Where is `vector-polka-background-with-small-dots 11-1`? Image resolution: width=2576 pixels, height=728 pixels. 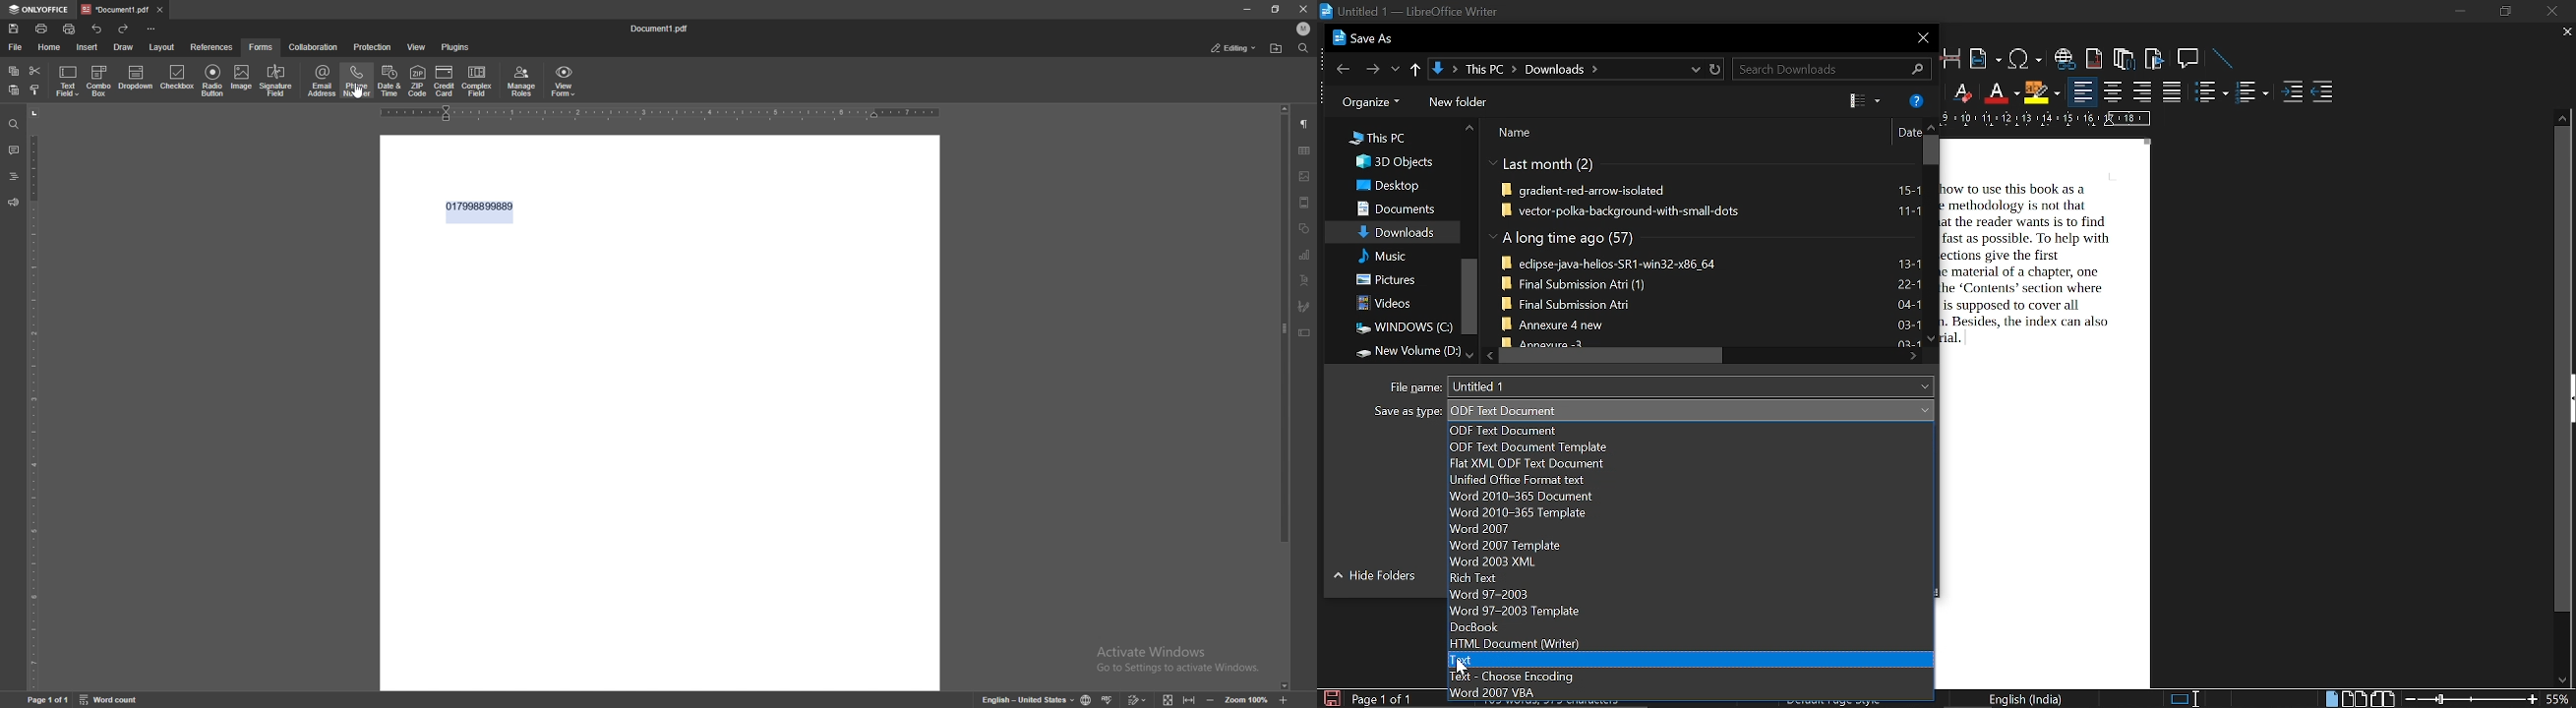 vector-polka-background-with-small-dots 11-1 is located at coordinates (1711, 210).